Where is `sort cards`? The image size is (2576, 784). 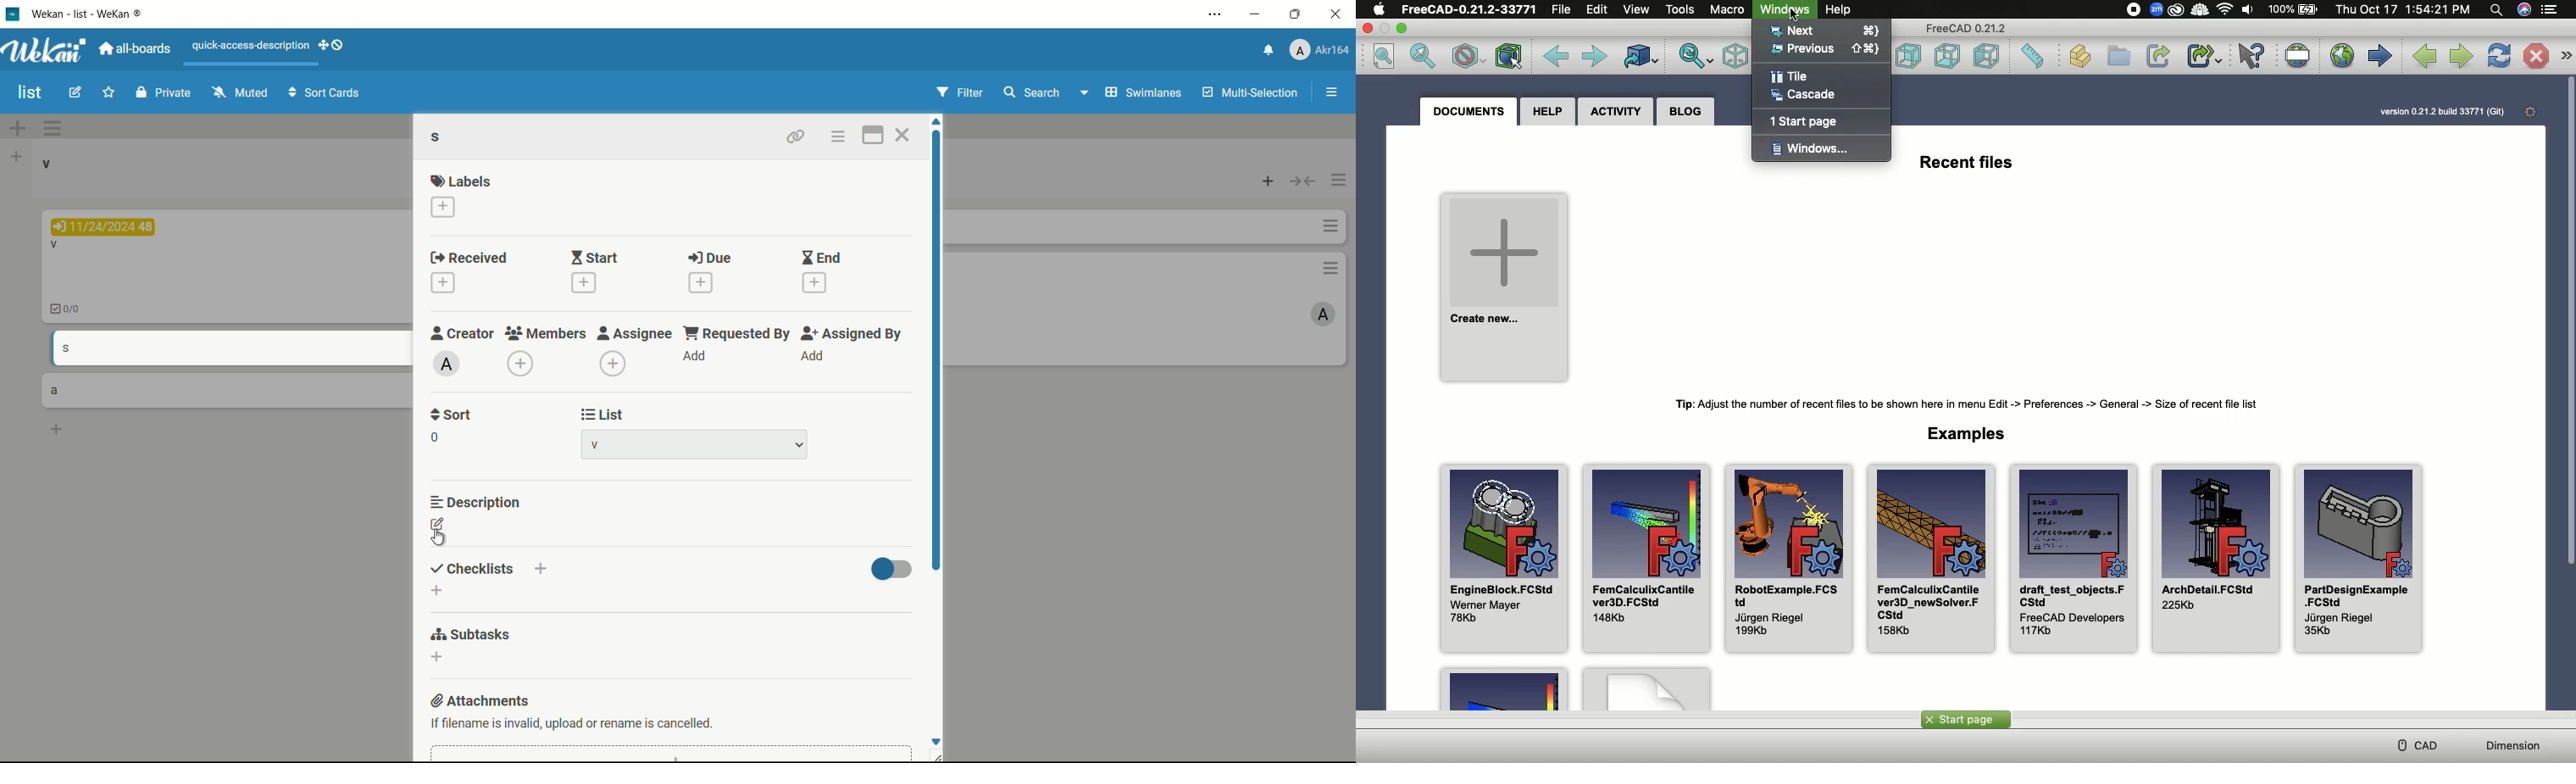 sort cards is located at coordinates (326, 94).